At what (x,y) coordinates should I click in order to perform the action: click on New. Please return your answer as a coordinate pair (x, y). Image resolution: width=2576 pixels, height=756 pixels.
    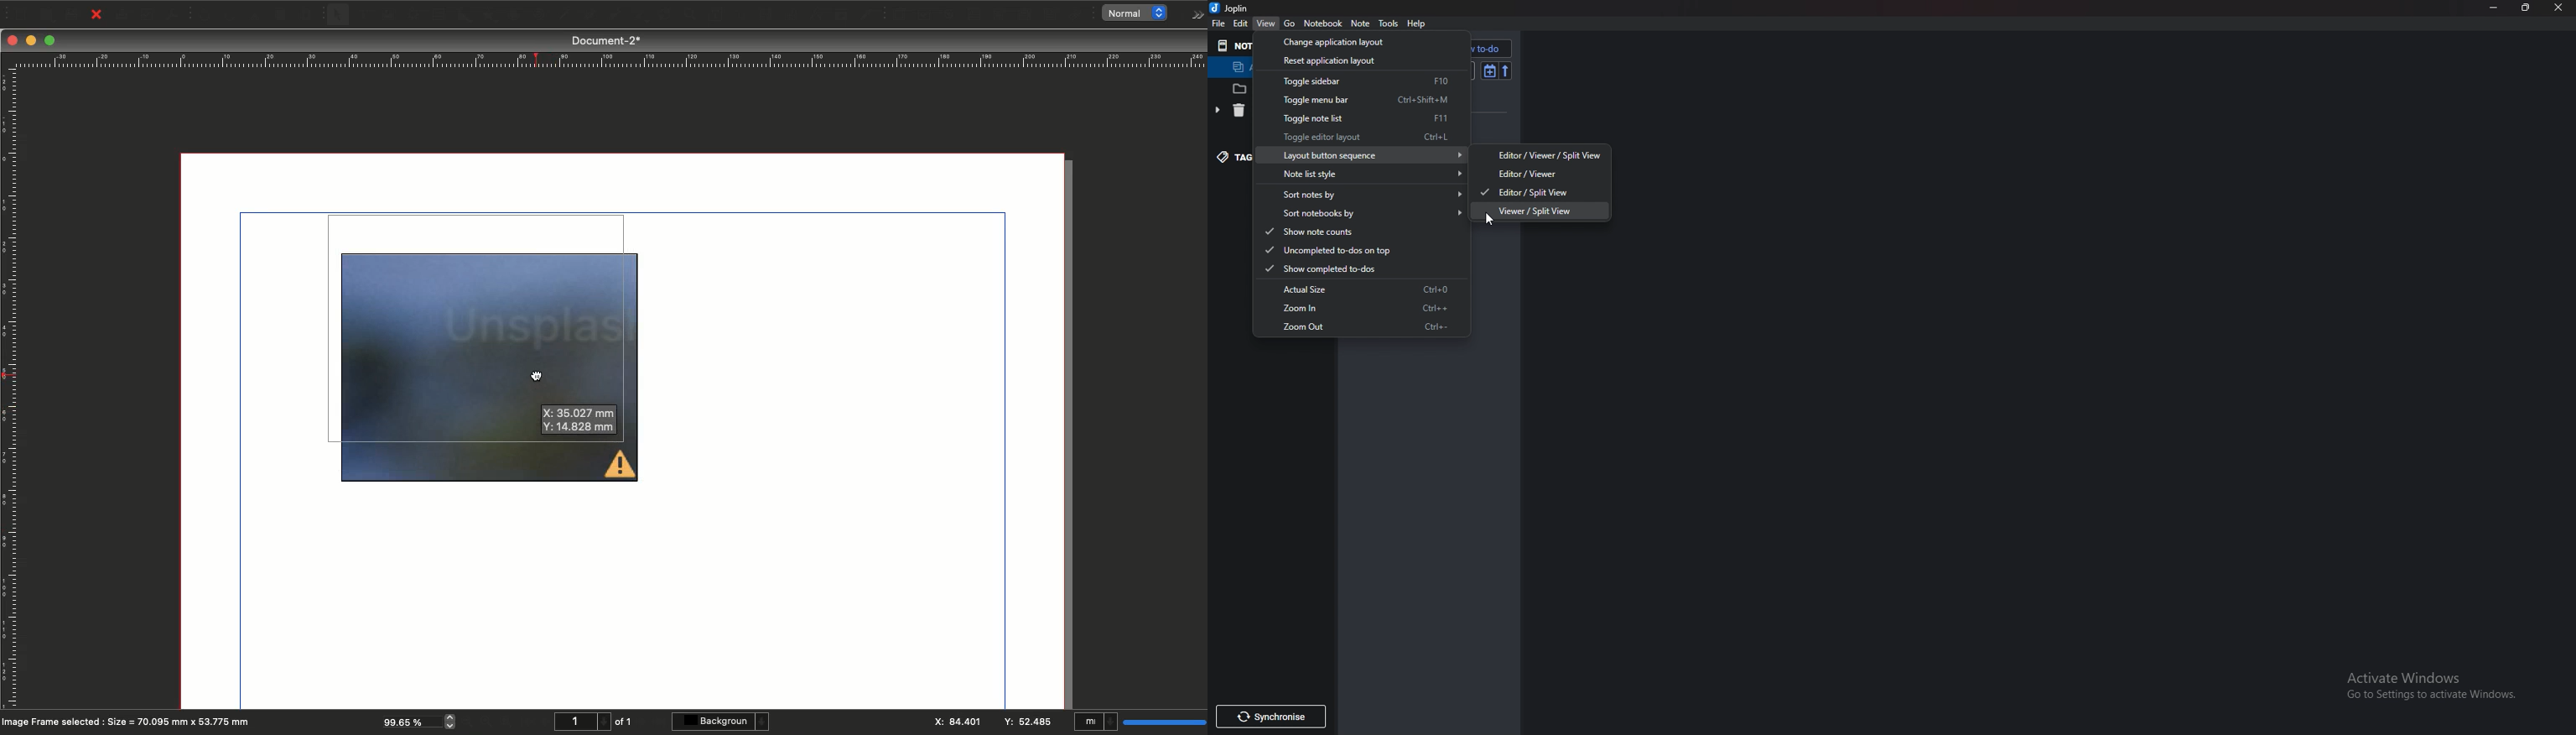
    Looking at the image, I should click on (18, 13).